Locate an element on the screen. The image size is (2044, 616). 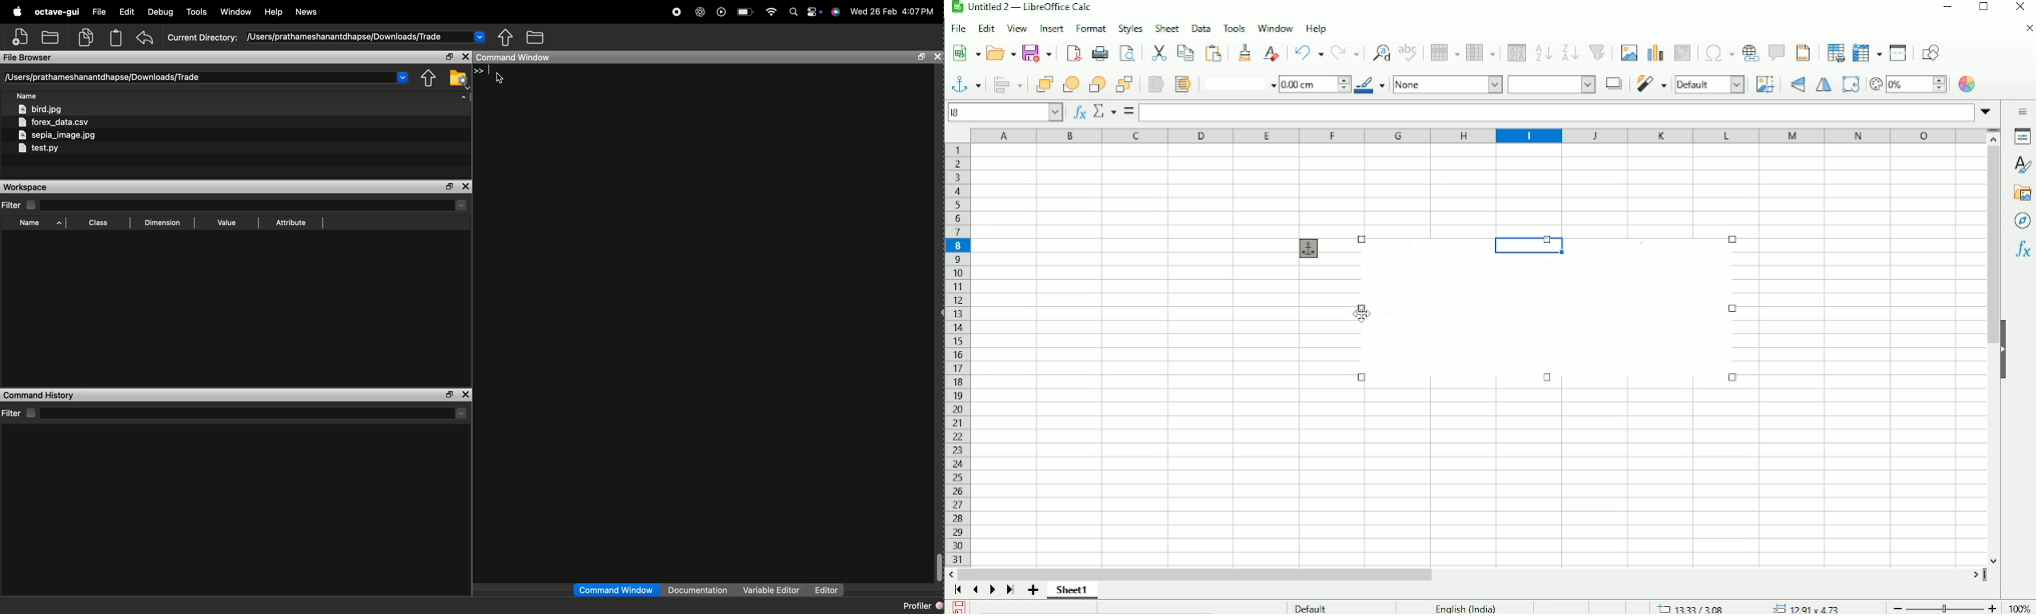
Variable editor is located at coordinates (773, 590).